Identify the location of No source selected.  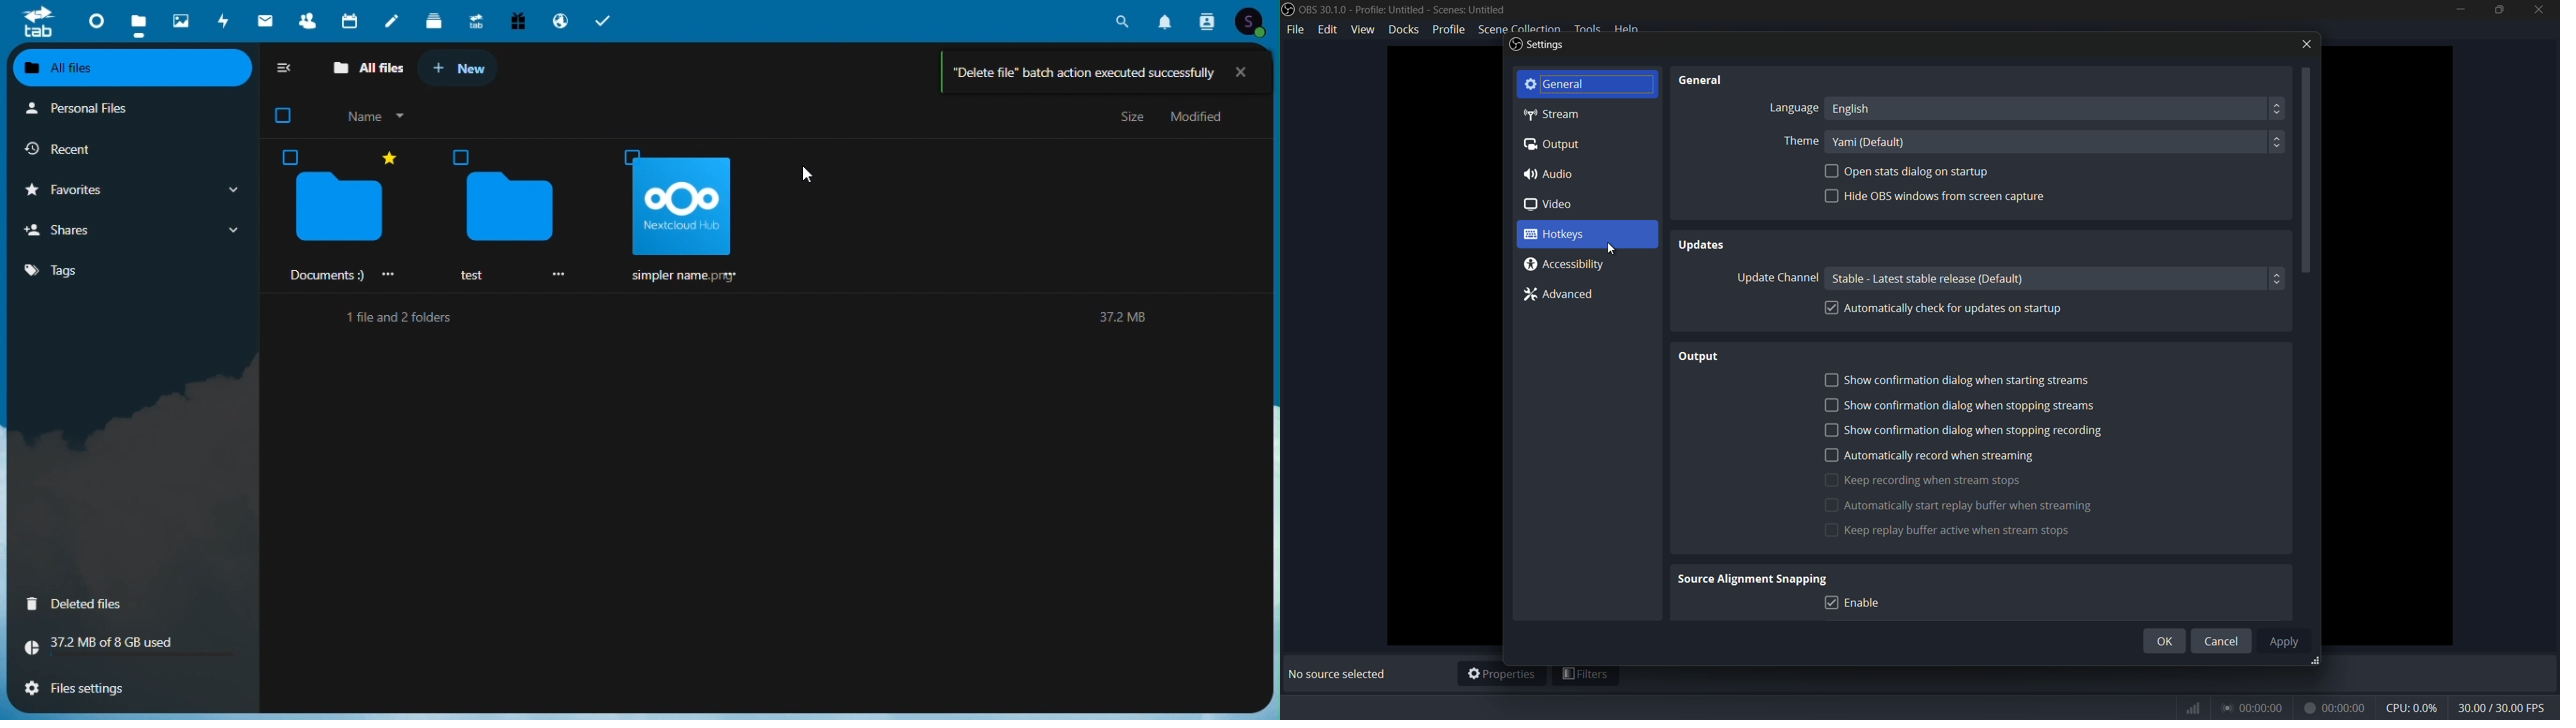
(1341, 674).